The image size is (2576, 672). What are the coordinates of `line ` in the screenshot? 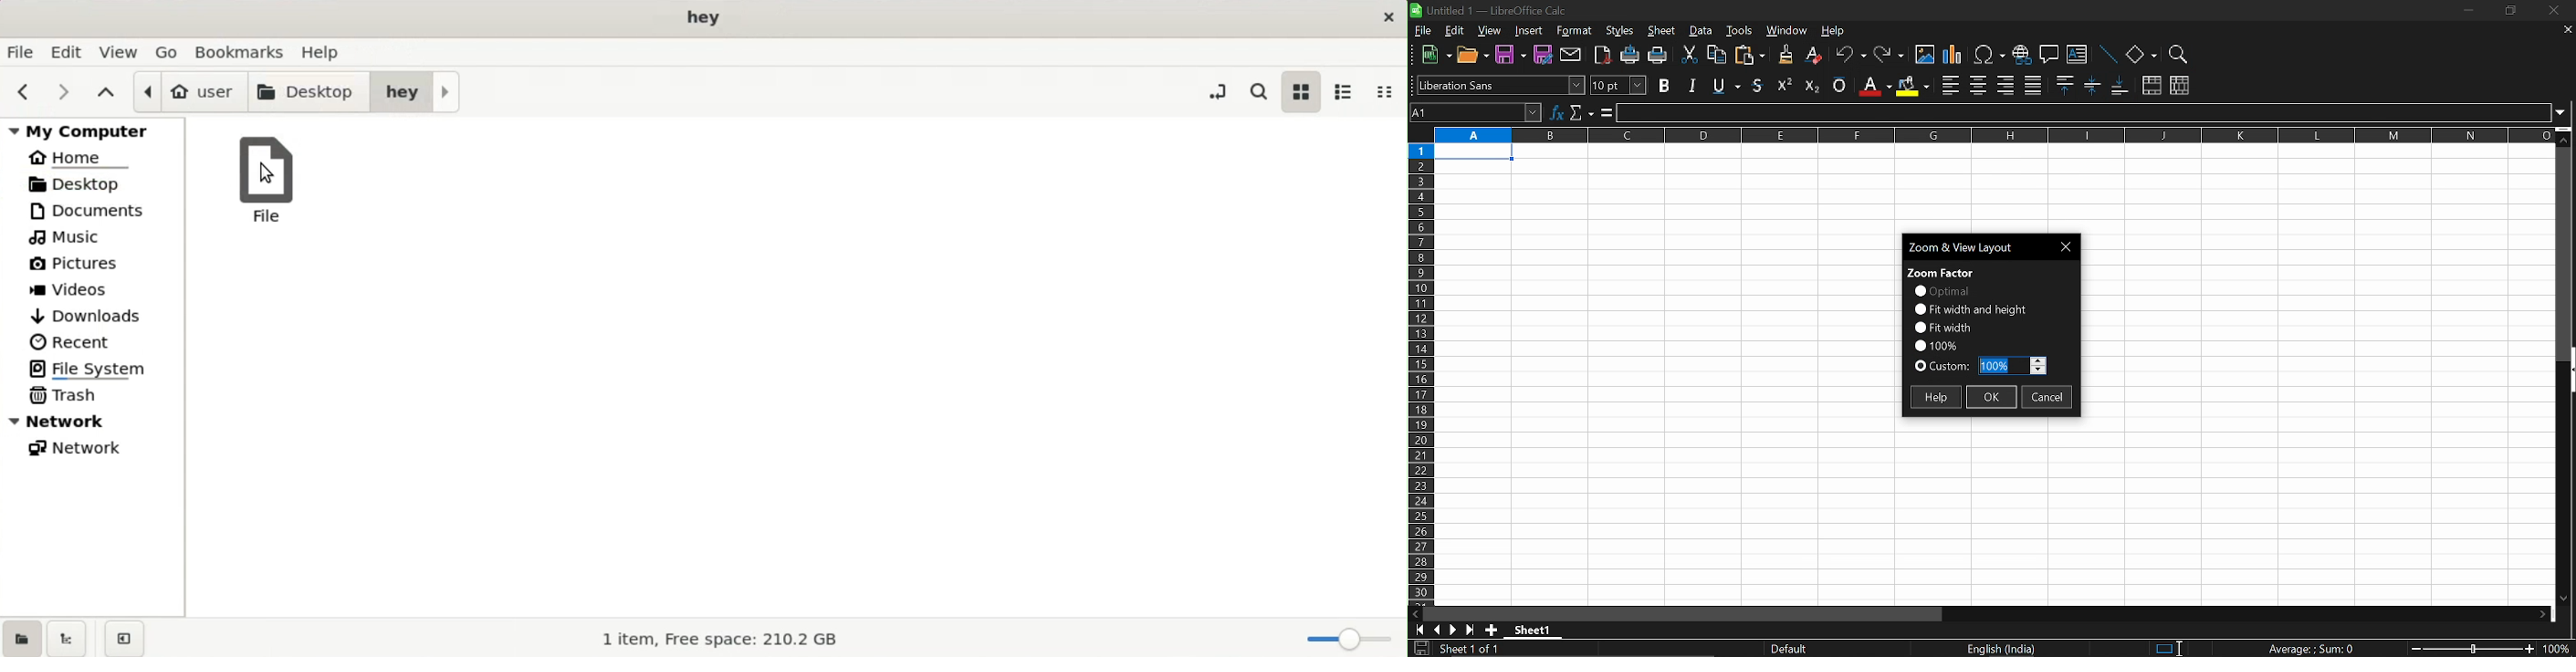 It's located at (2107, 56).